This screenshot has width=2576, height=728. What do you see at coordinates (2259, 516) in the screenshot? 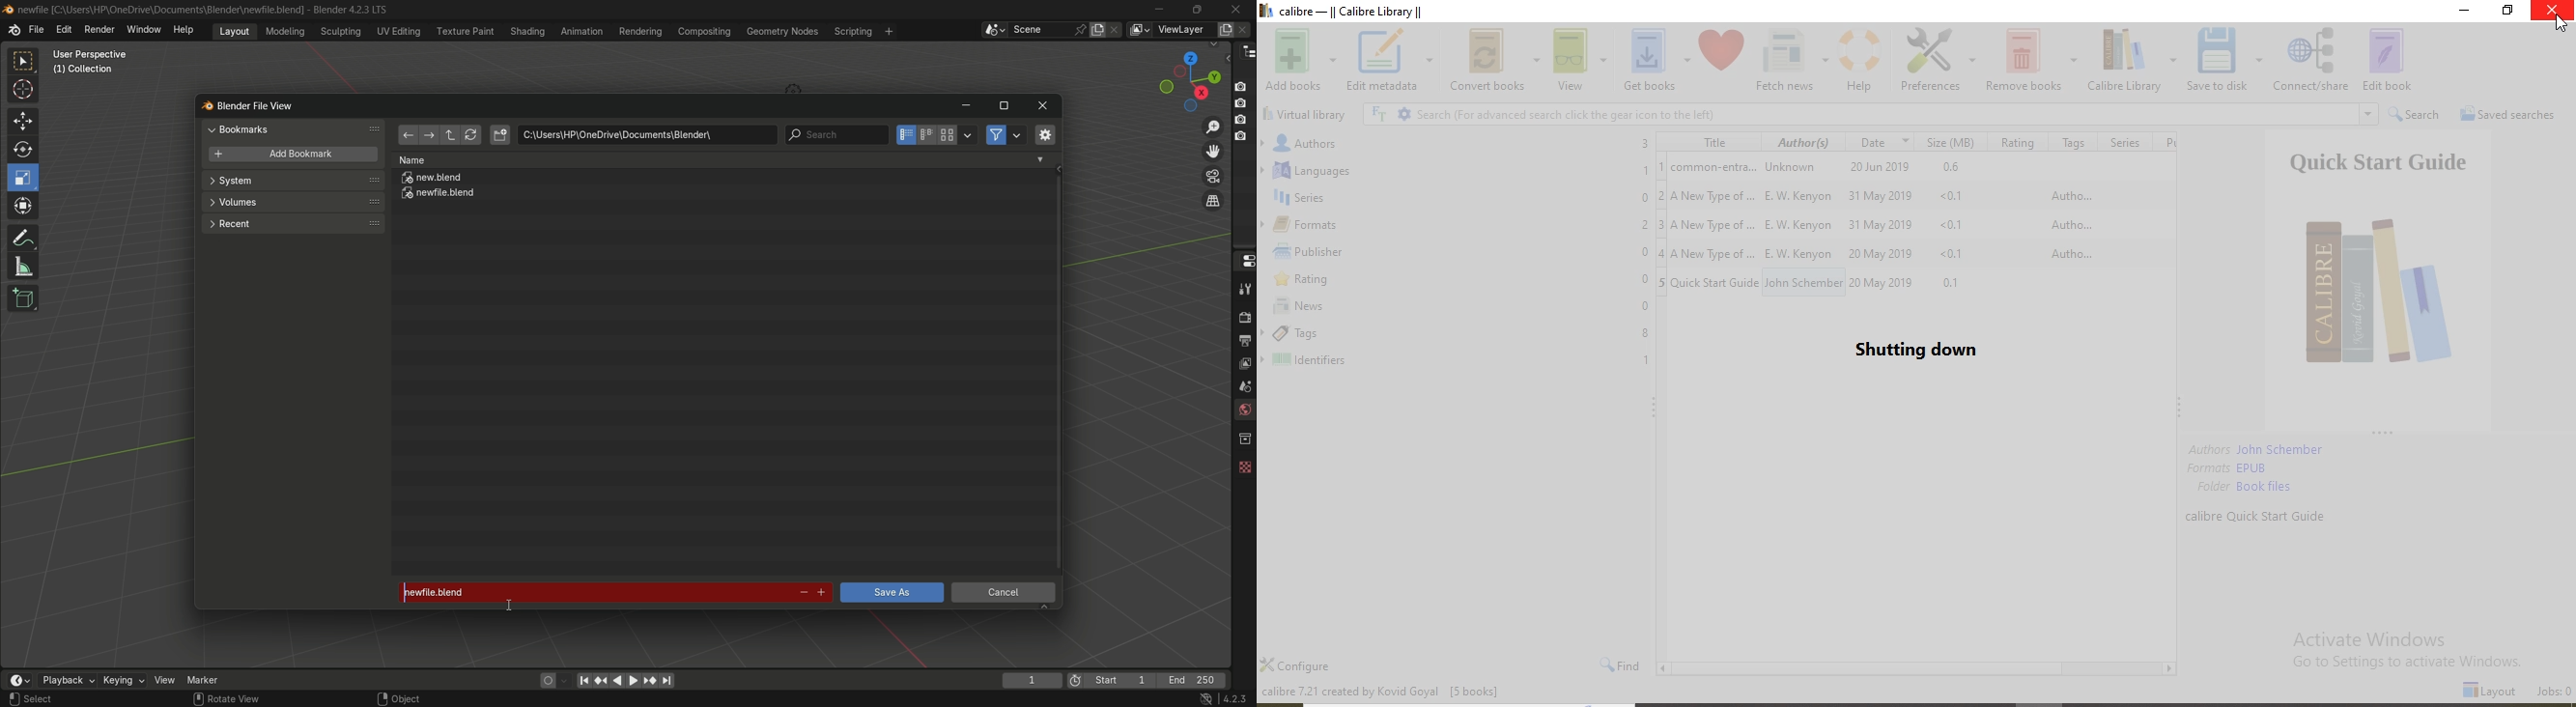
I see `calibre Quick Start Guide` at bounding box center [2259, 516].